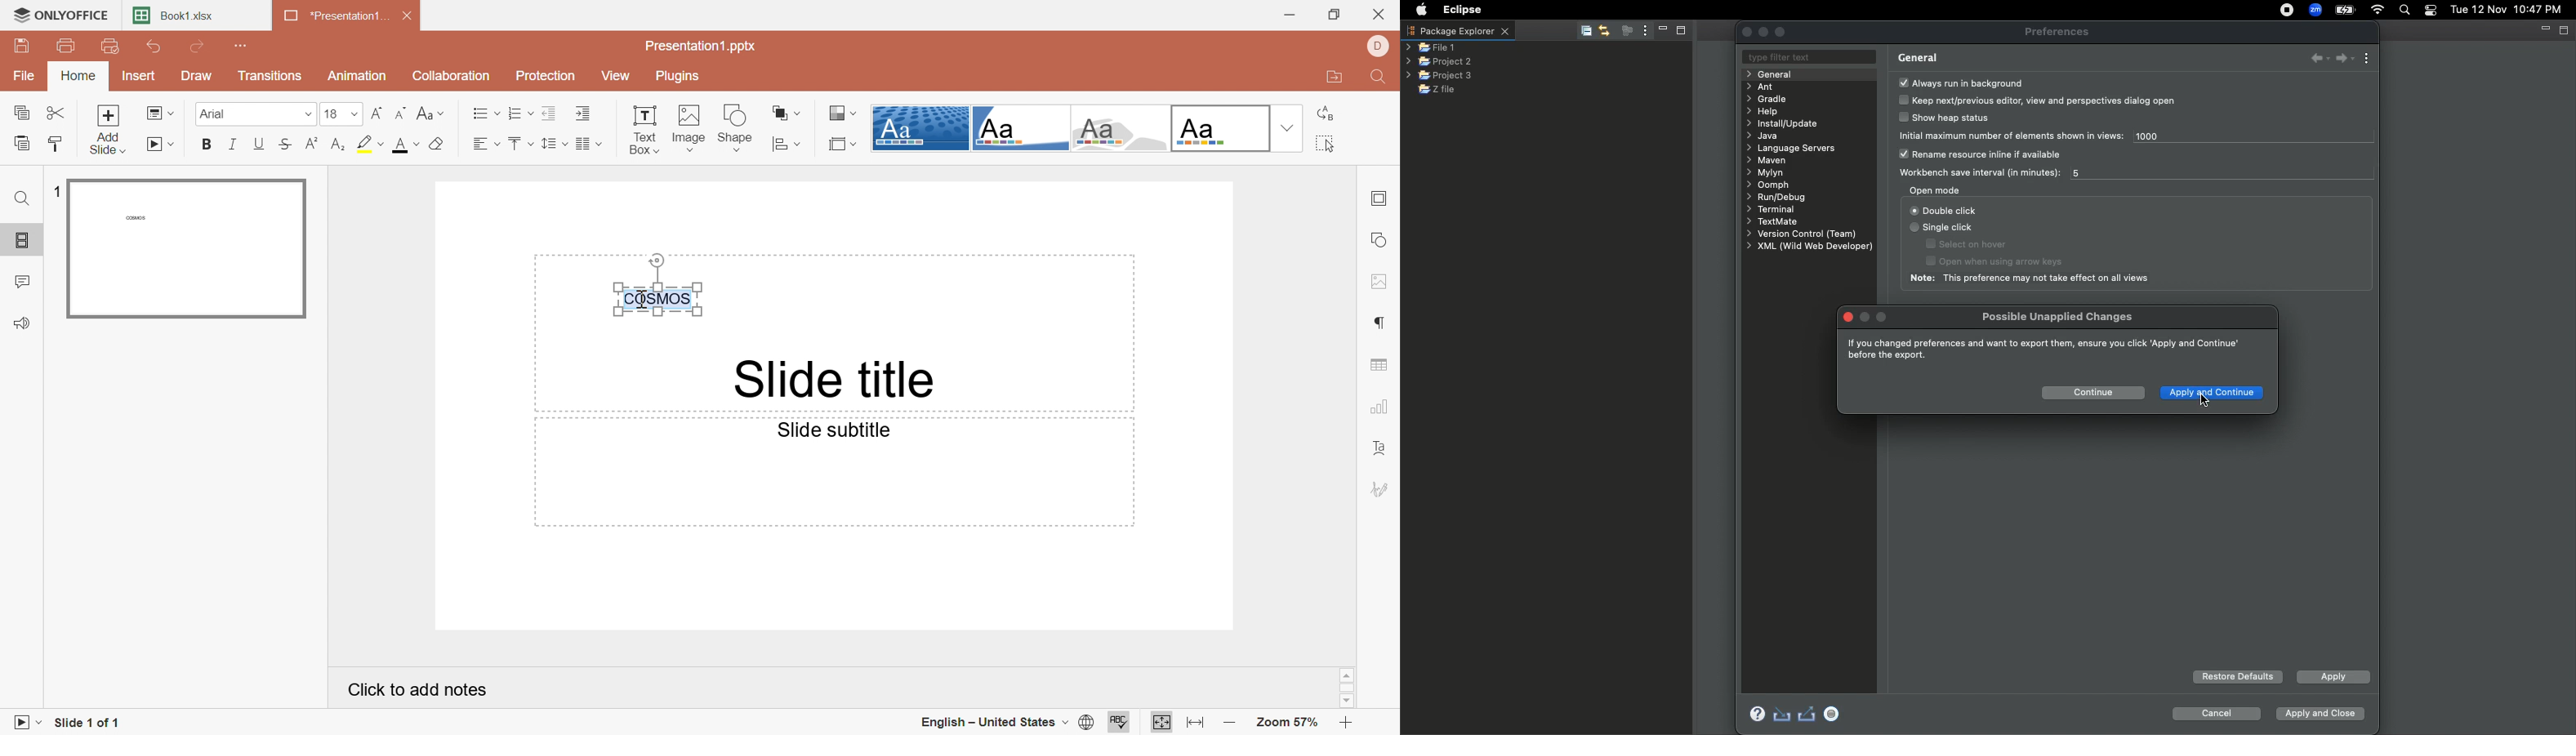  Describe the element at coordinates (519, 114) in the screenshot. I see `Numbering` at that location.